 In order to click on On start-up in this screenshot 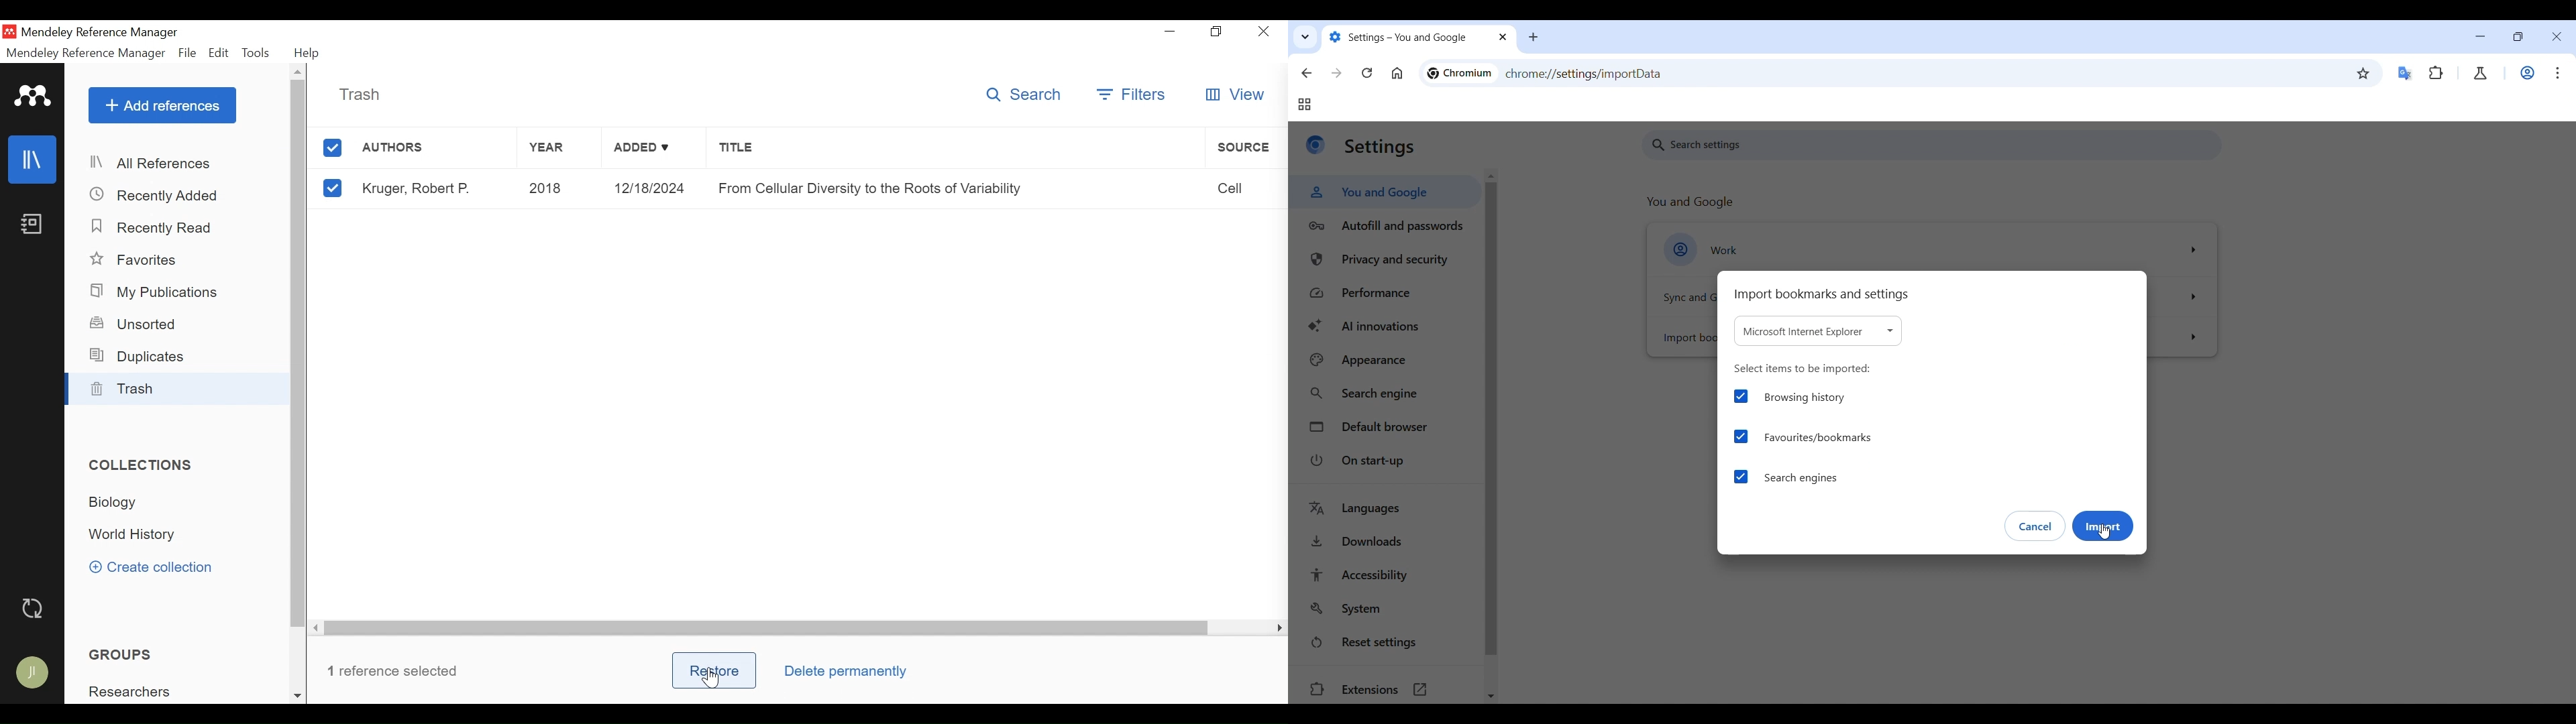, I will do `click(1385, 461)`.